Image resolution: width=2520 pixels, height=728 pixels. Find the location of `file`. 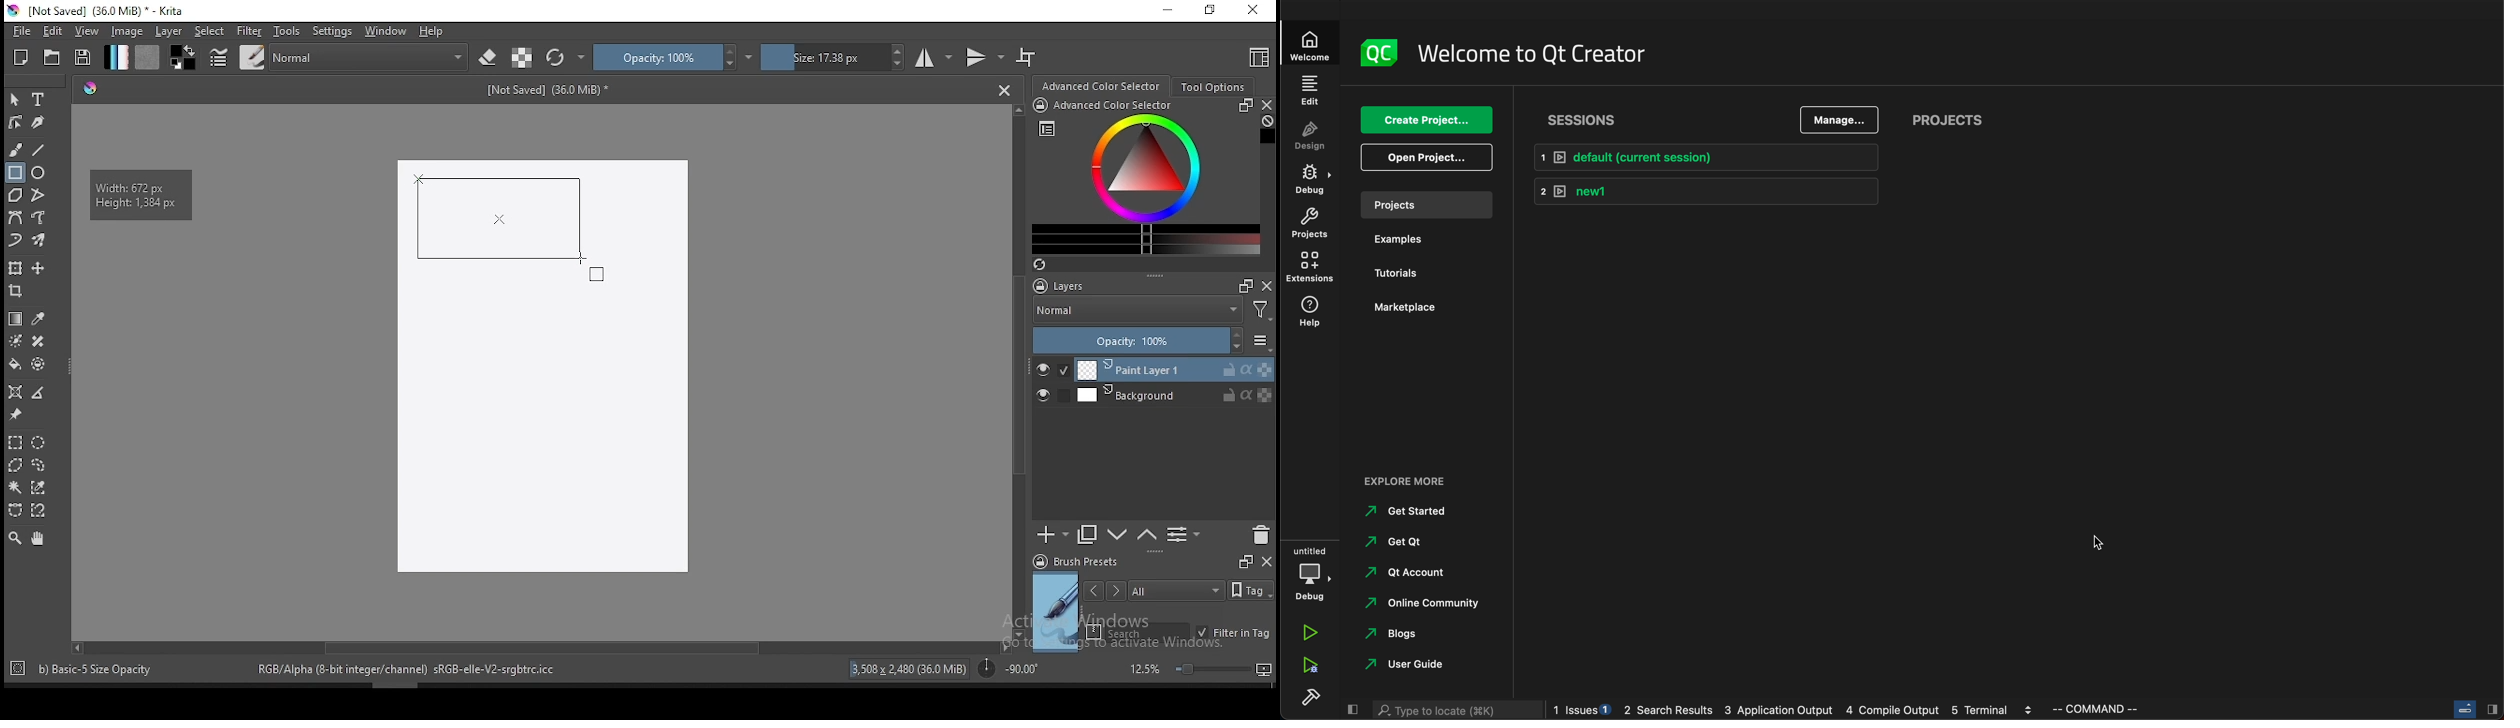

file is located at coordinates (21, 31).